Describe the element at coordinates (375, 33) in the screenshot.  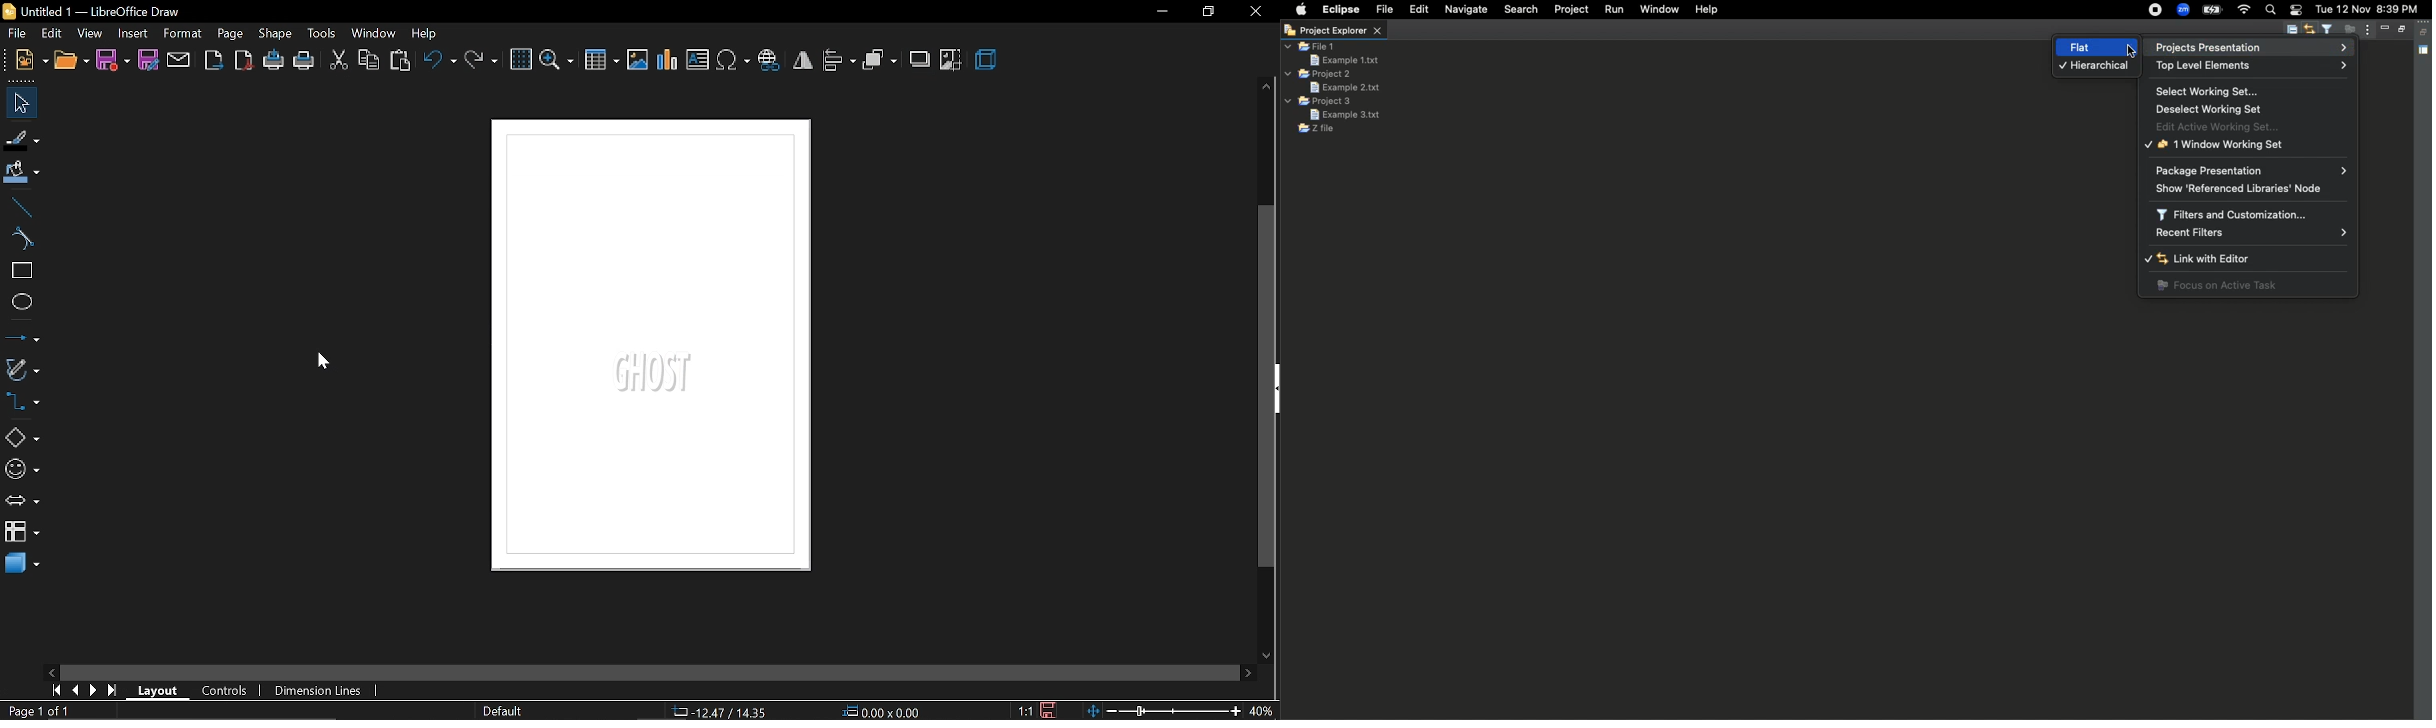
I see `window` at that location.